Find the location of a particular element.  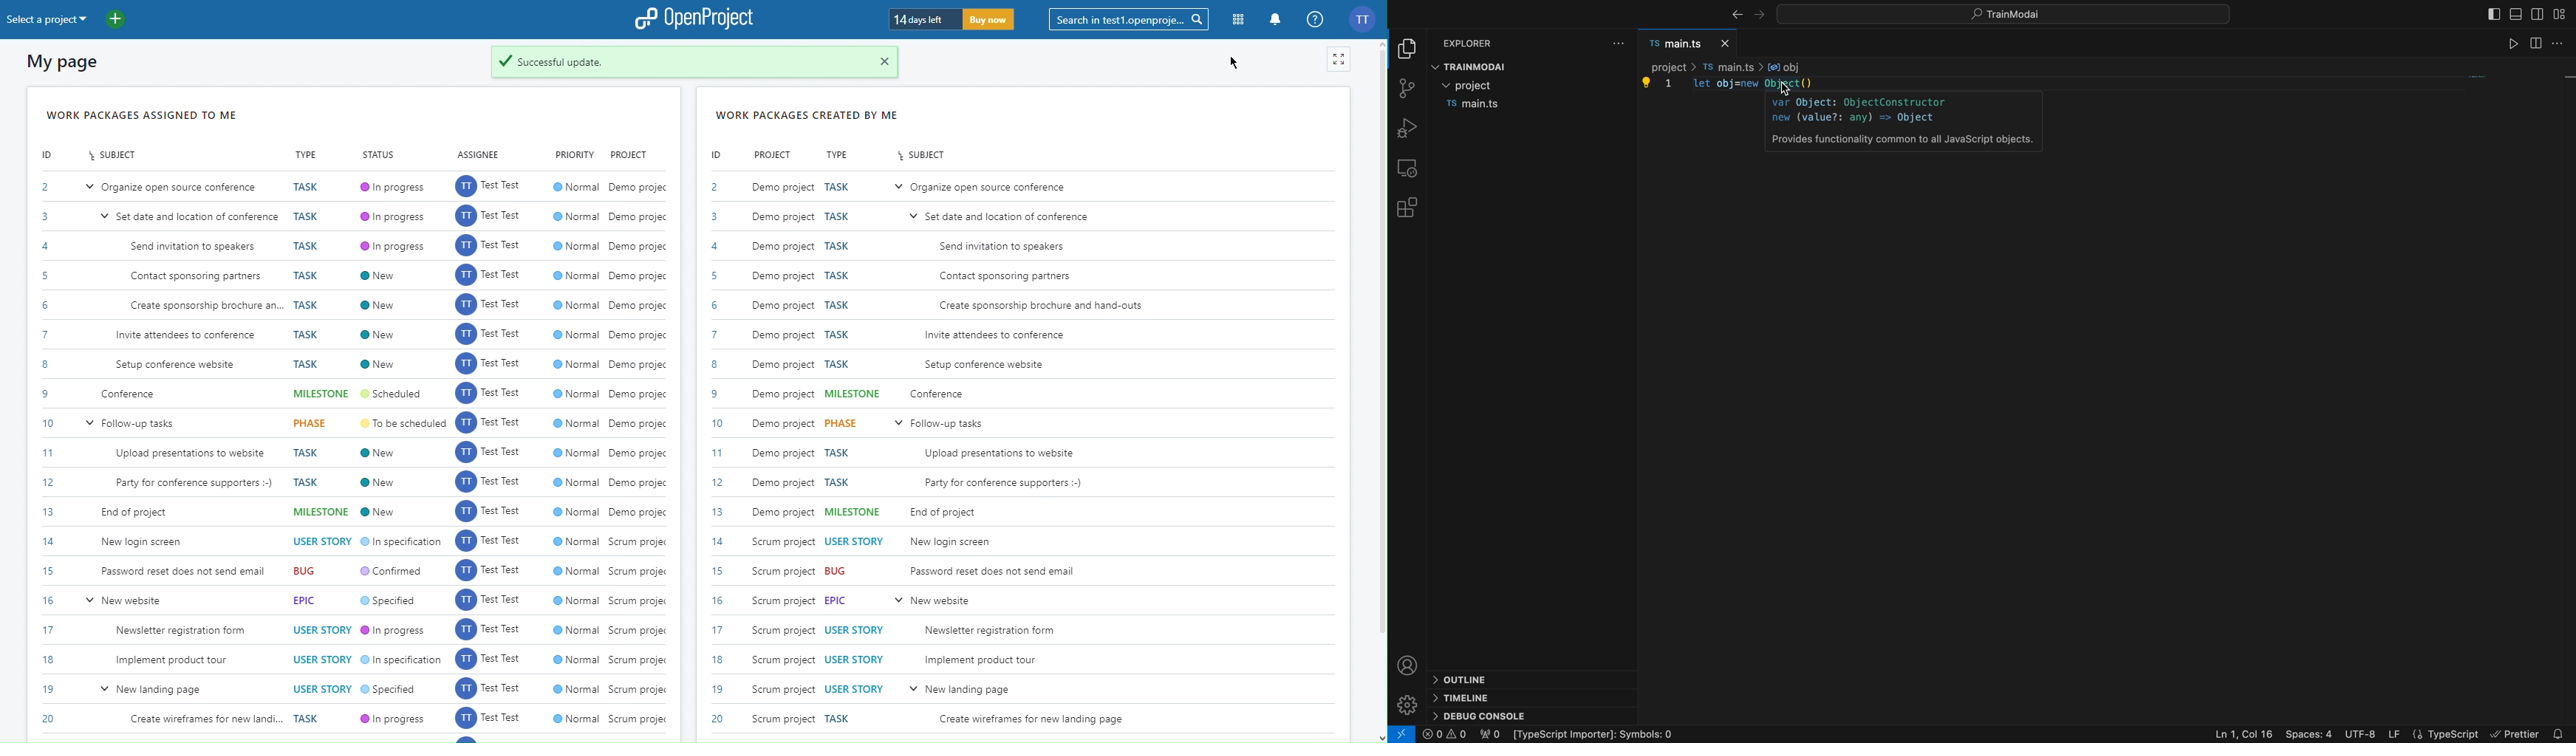

Subject names is located at coordinates (185, 459).